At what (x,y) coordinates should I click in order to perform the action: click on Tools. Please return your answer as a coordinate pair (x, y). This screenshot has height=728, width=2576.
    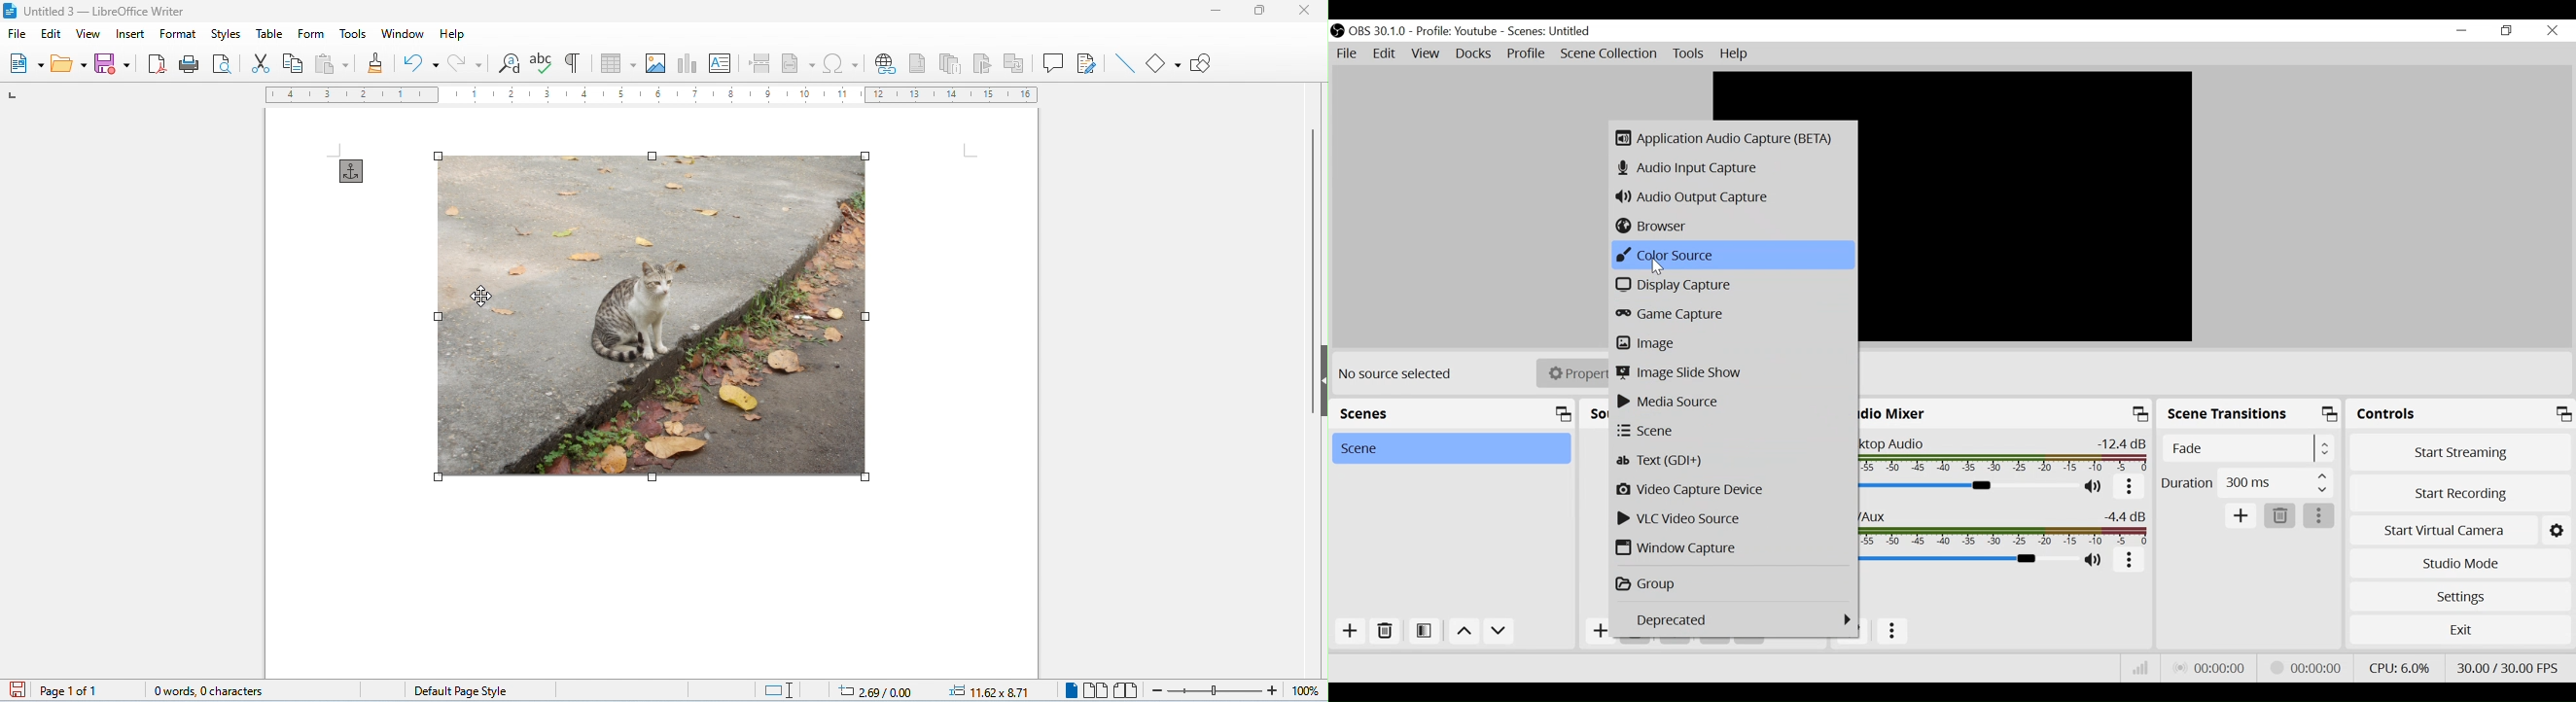
    Looking at the image, I should click on (1687, 53).